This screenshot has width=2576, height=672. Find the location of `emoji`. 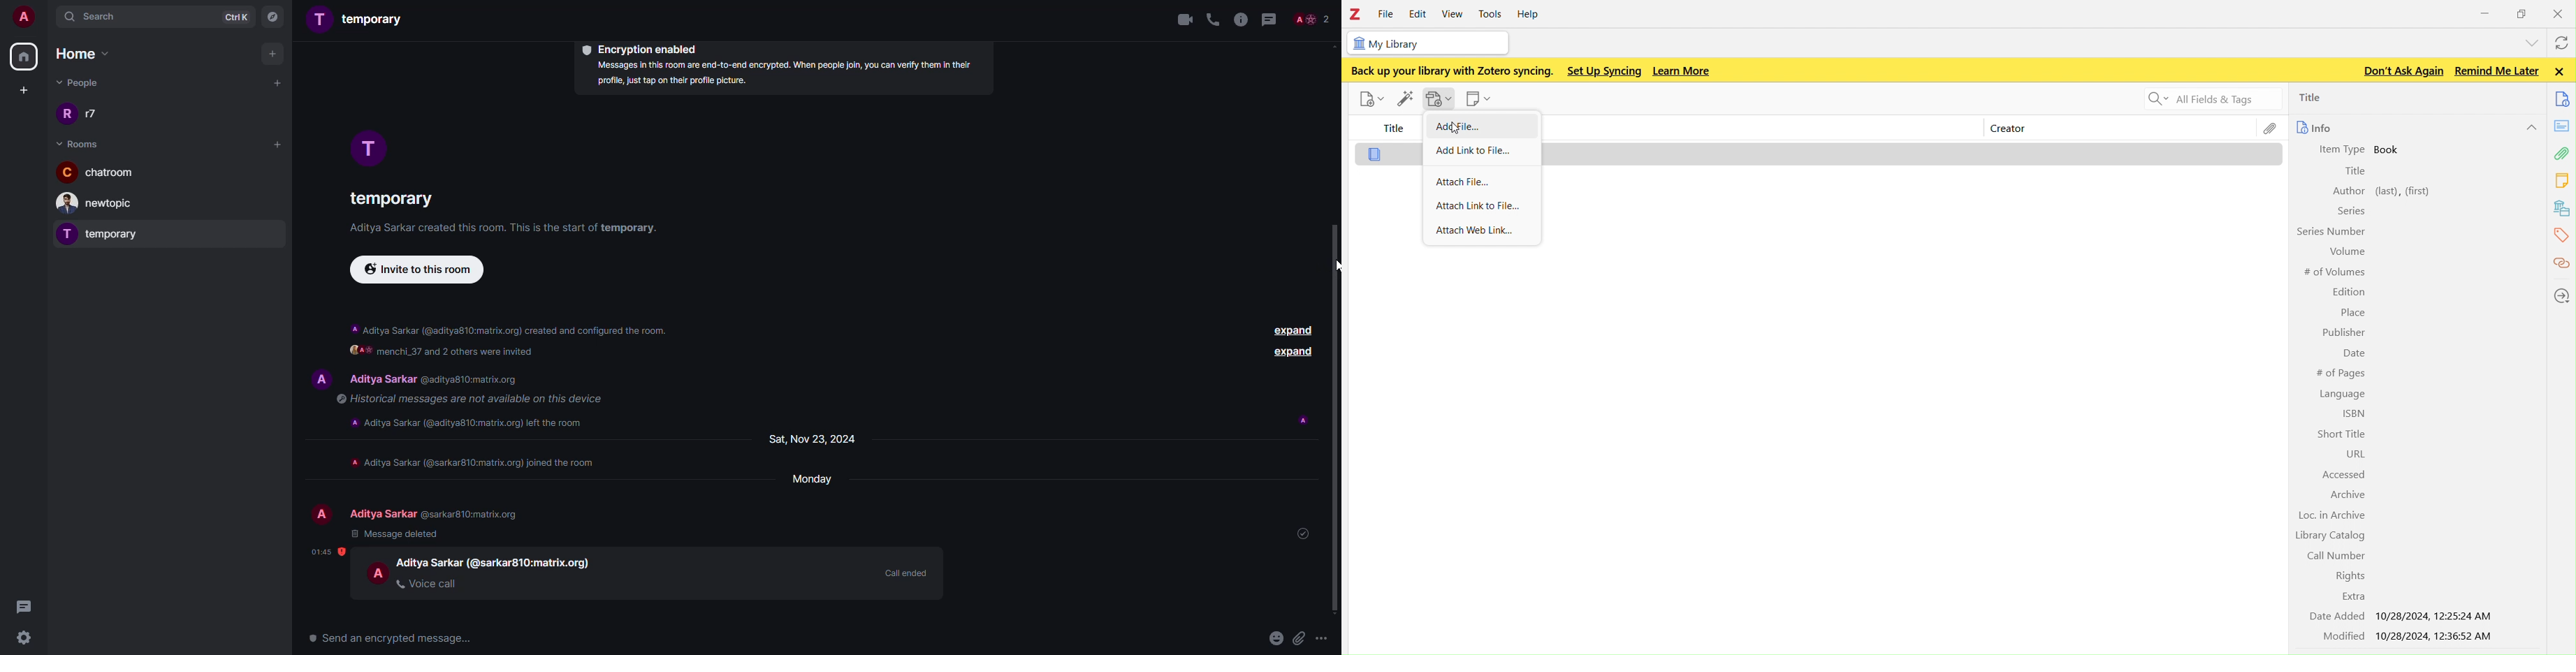

emoji is located at coordinates (1276, 636).